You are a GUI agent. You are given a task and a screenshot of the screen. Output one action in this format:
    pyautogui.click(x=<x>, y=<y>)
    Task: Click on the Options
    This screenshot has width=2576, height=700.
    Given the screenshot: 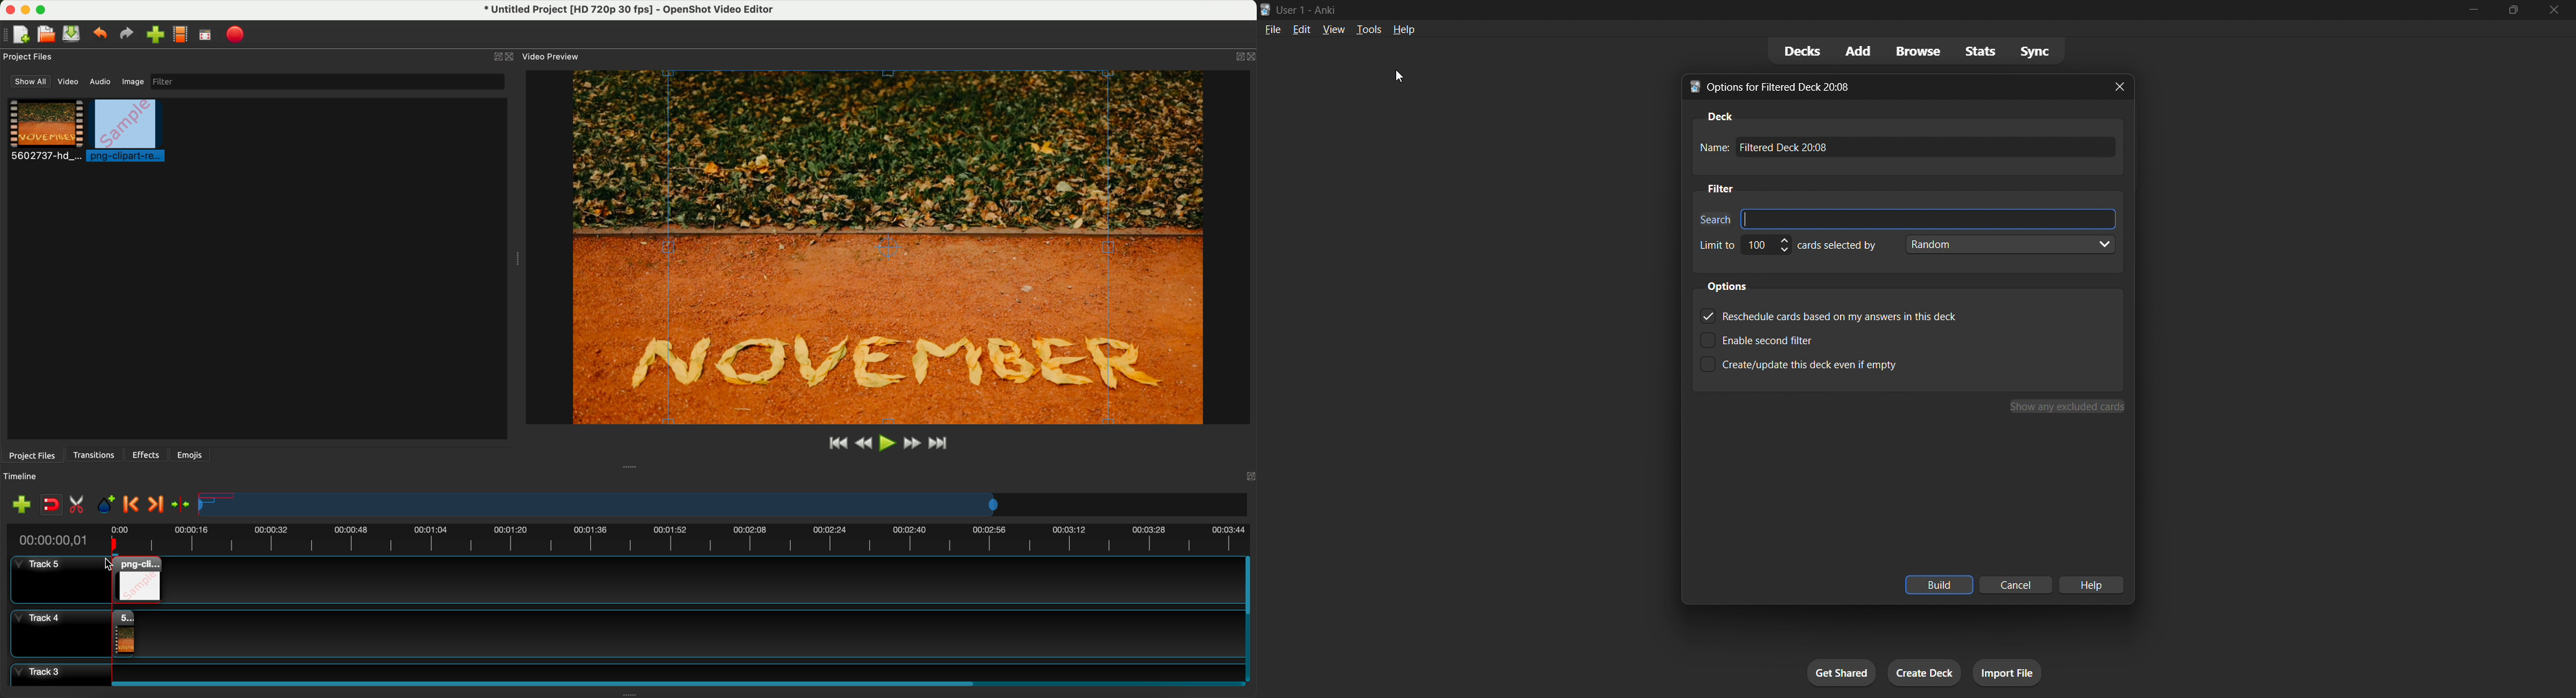 What is the action you would take?
    pyautogui.click(x=1727, y=286)
    